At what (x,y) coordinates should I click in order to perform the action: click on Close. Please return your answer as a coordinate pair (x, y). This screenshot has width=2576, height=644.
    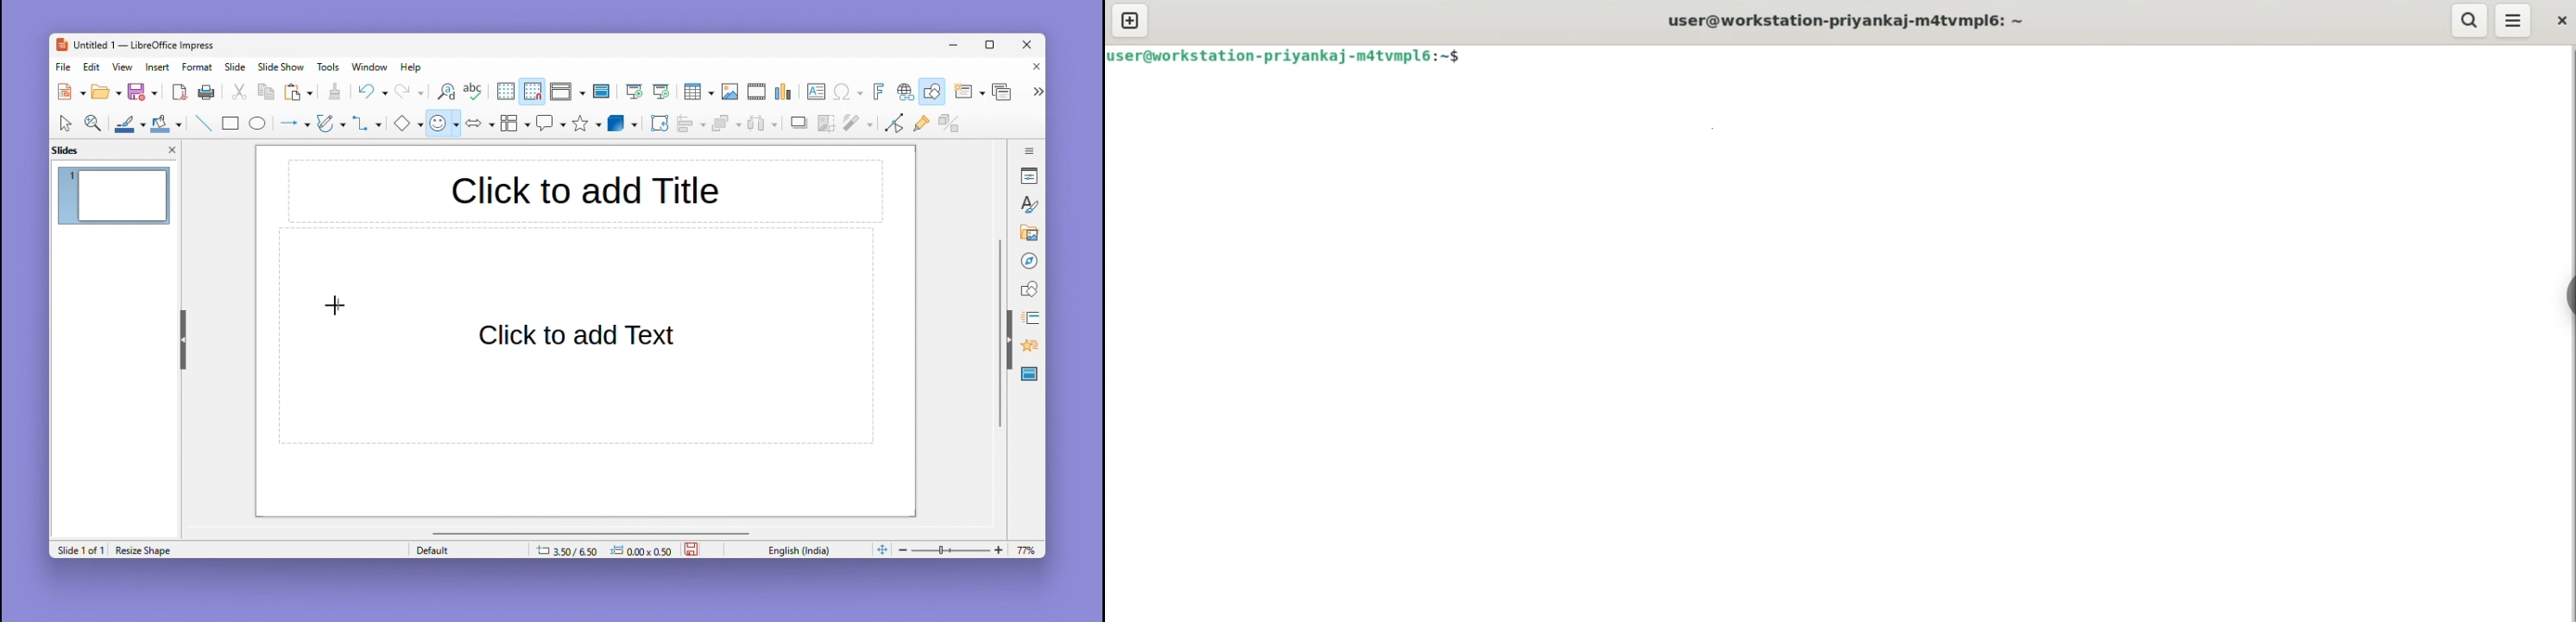
    Looking at the image, I should click on (1028, 46).